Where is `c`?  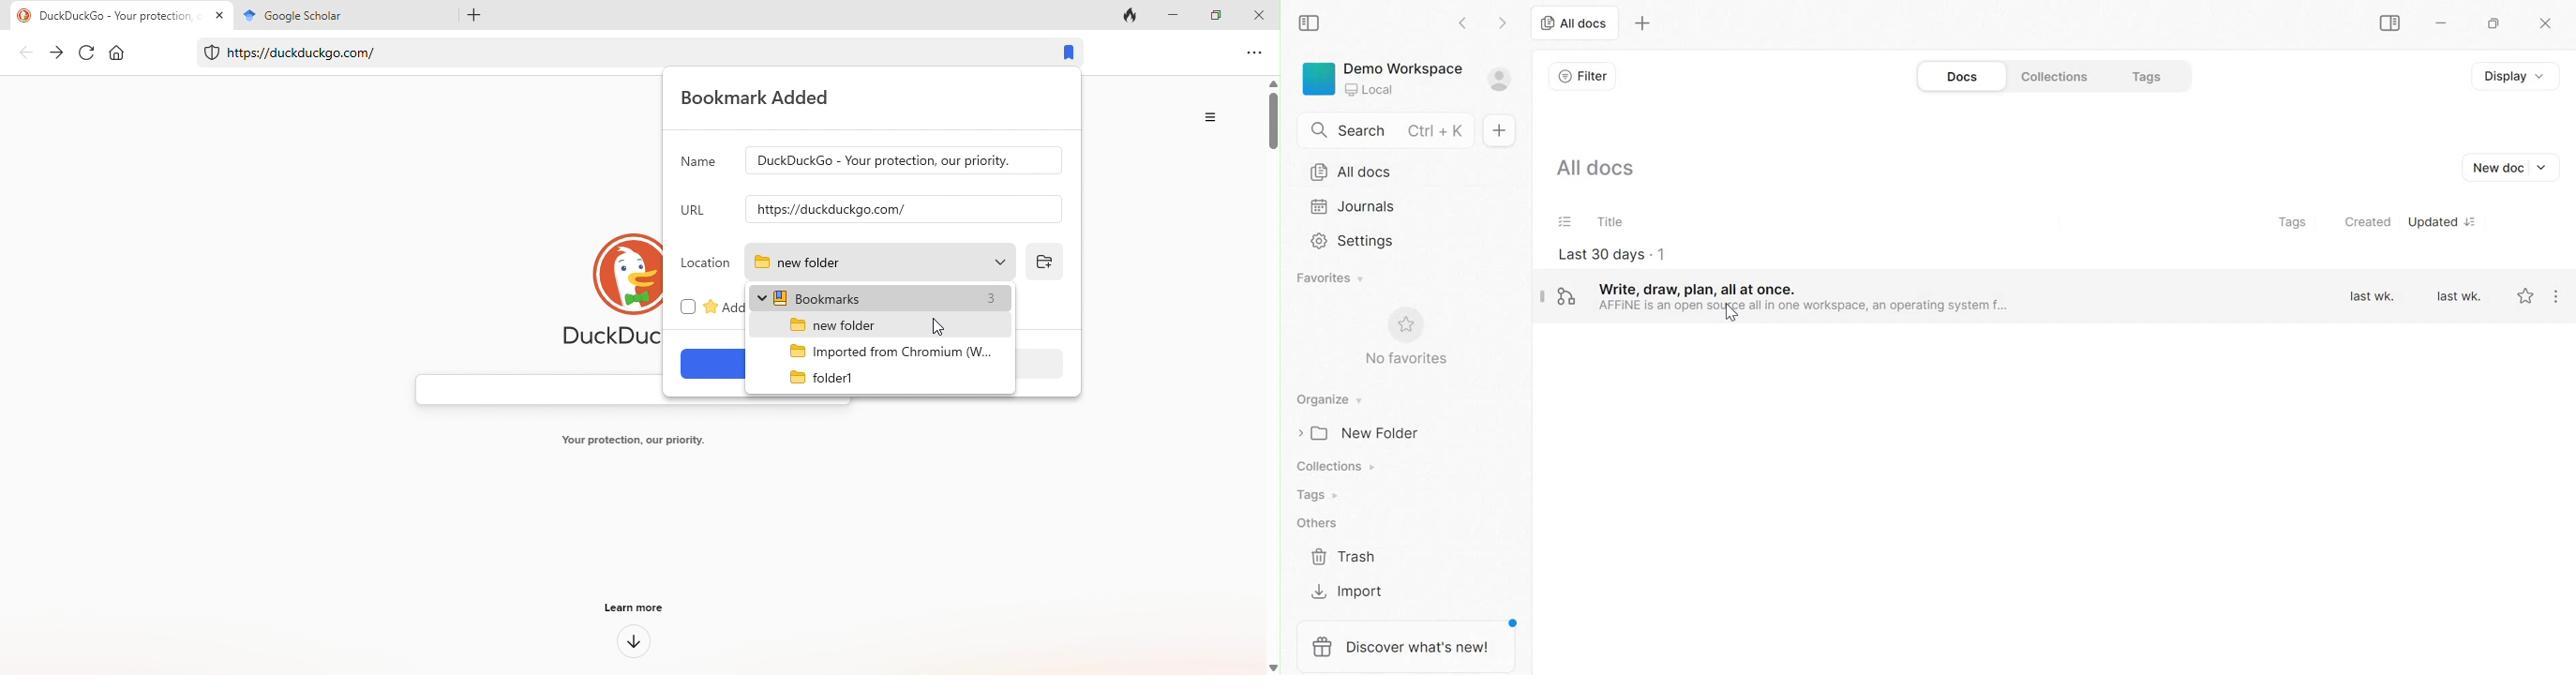 c is located at coordinates (2550, 24).